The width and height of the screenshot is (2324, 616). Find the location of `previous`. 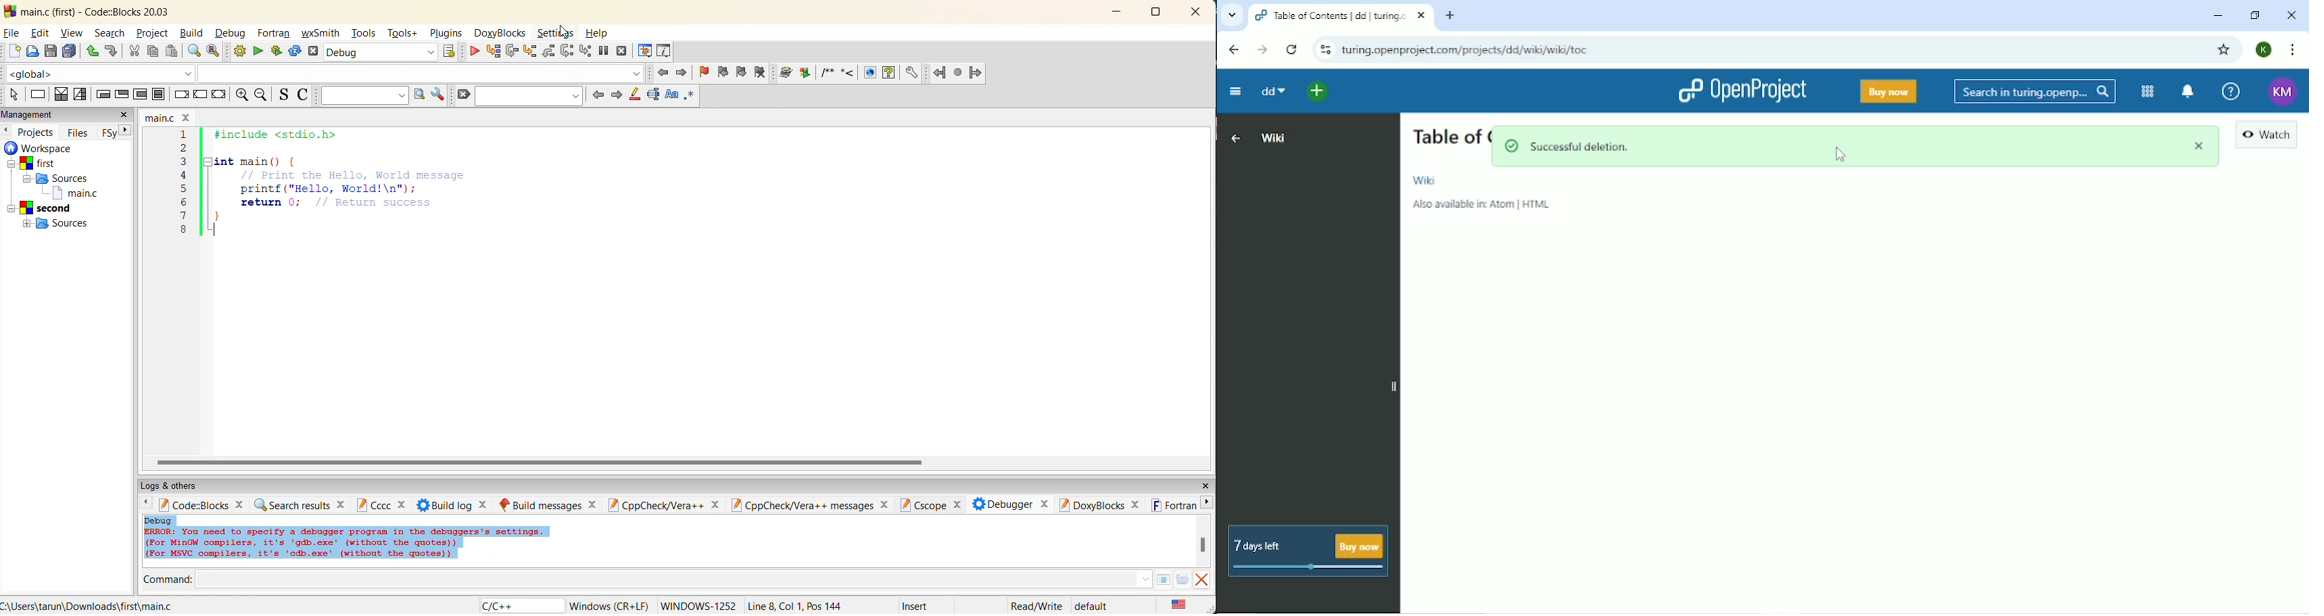

previous is located at coordinates (7, 131).